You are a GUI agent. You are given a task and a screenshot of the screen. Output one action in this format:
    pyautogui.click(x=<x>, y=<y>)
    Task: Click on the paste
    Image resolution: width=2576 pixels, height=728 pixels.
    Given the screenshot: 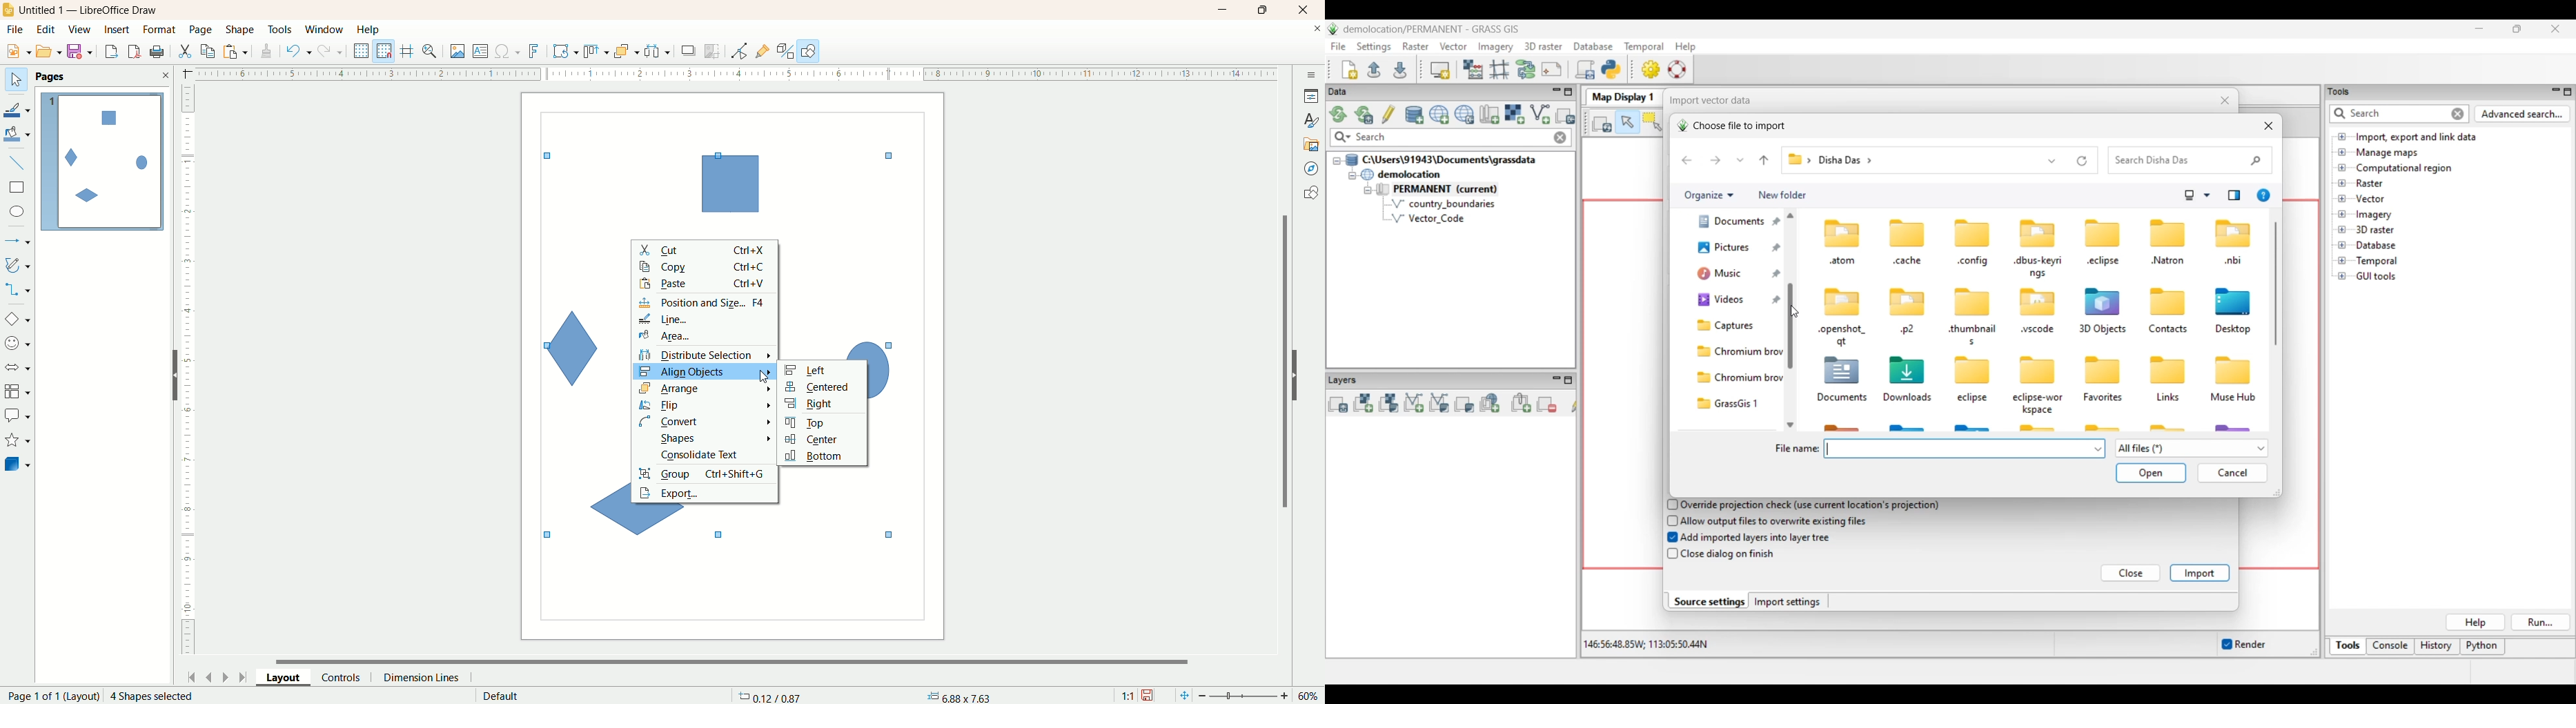 What is the action you would take?
    pyautogui.click(x=706, y=283)
    